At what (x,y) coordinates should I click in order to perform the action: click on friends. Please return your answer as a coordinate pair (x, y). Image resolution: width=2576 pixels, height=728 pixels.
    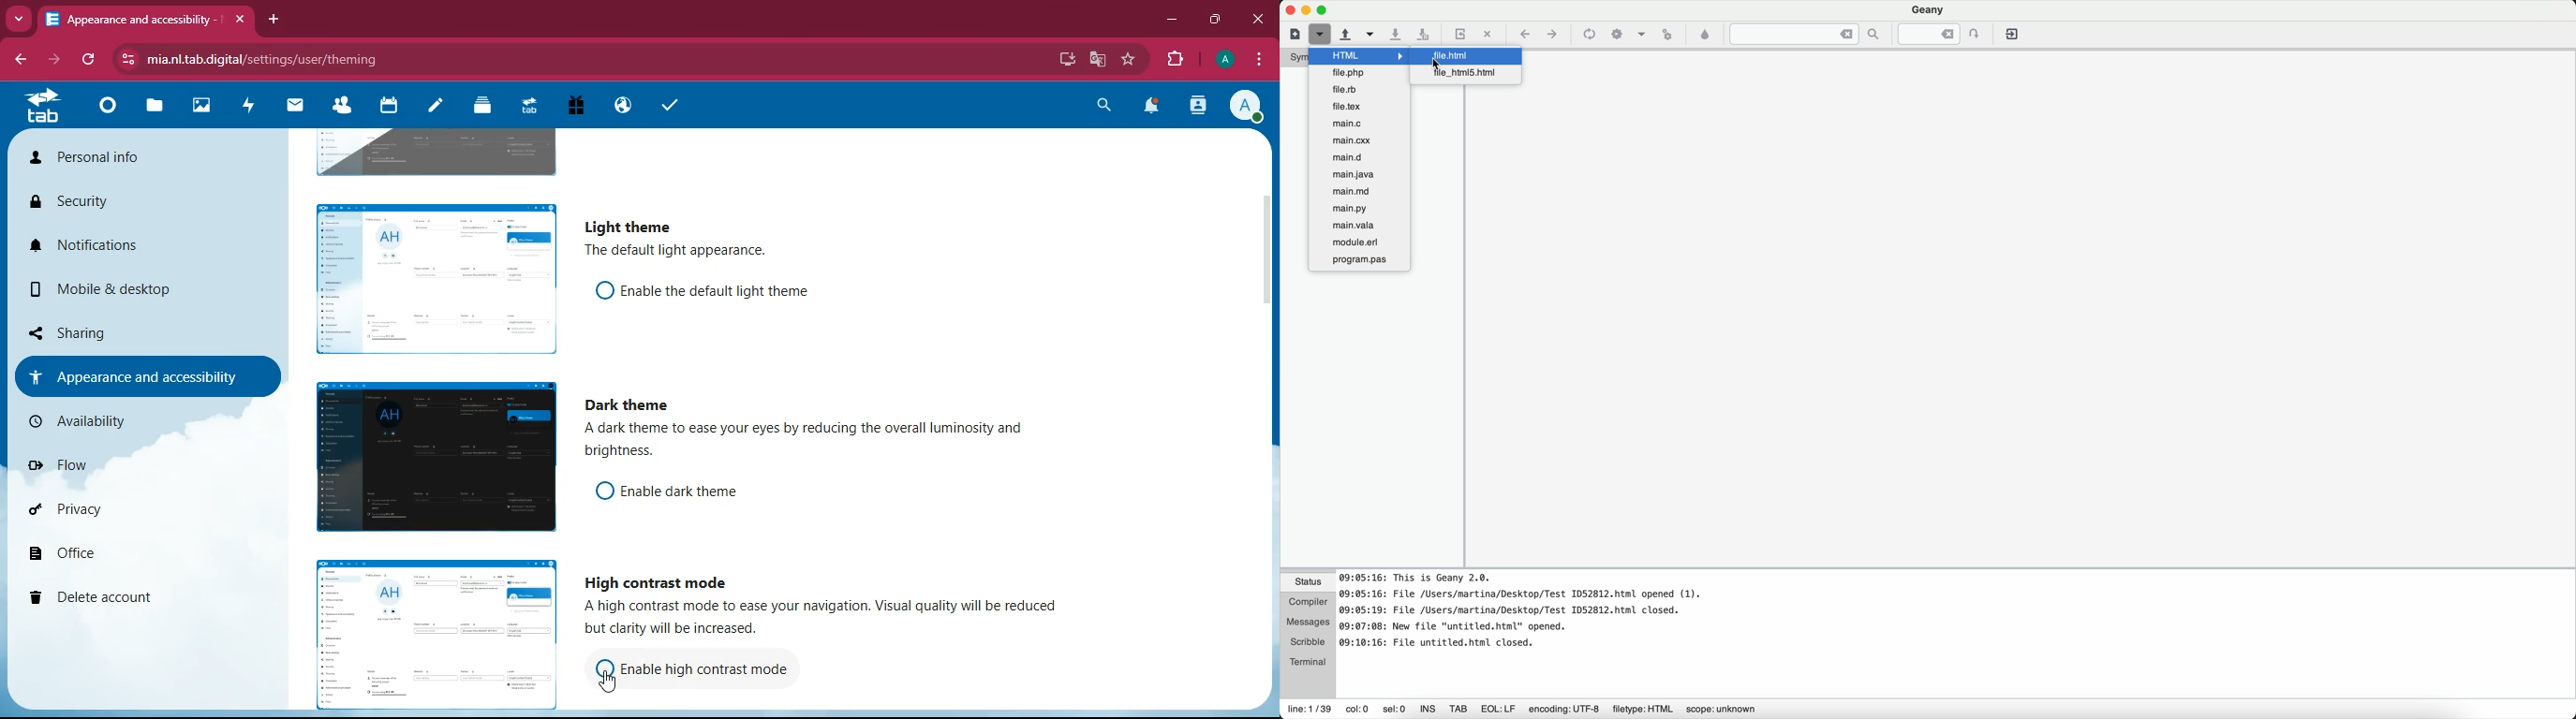
    Looking at the image, I should click on (340, 108).